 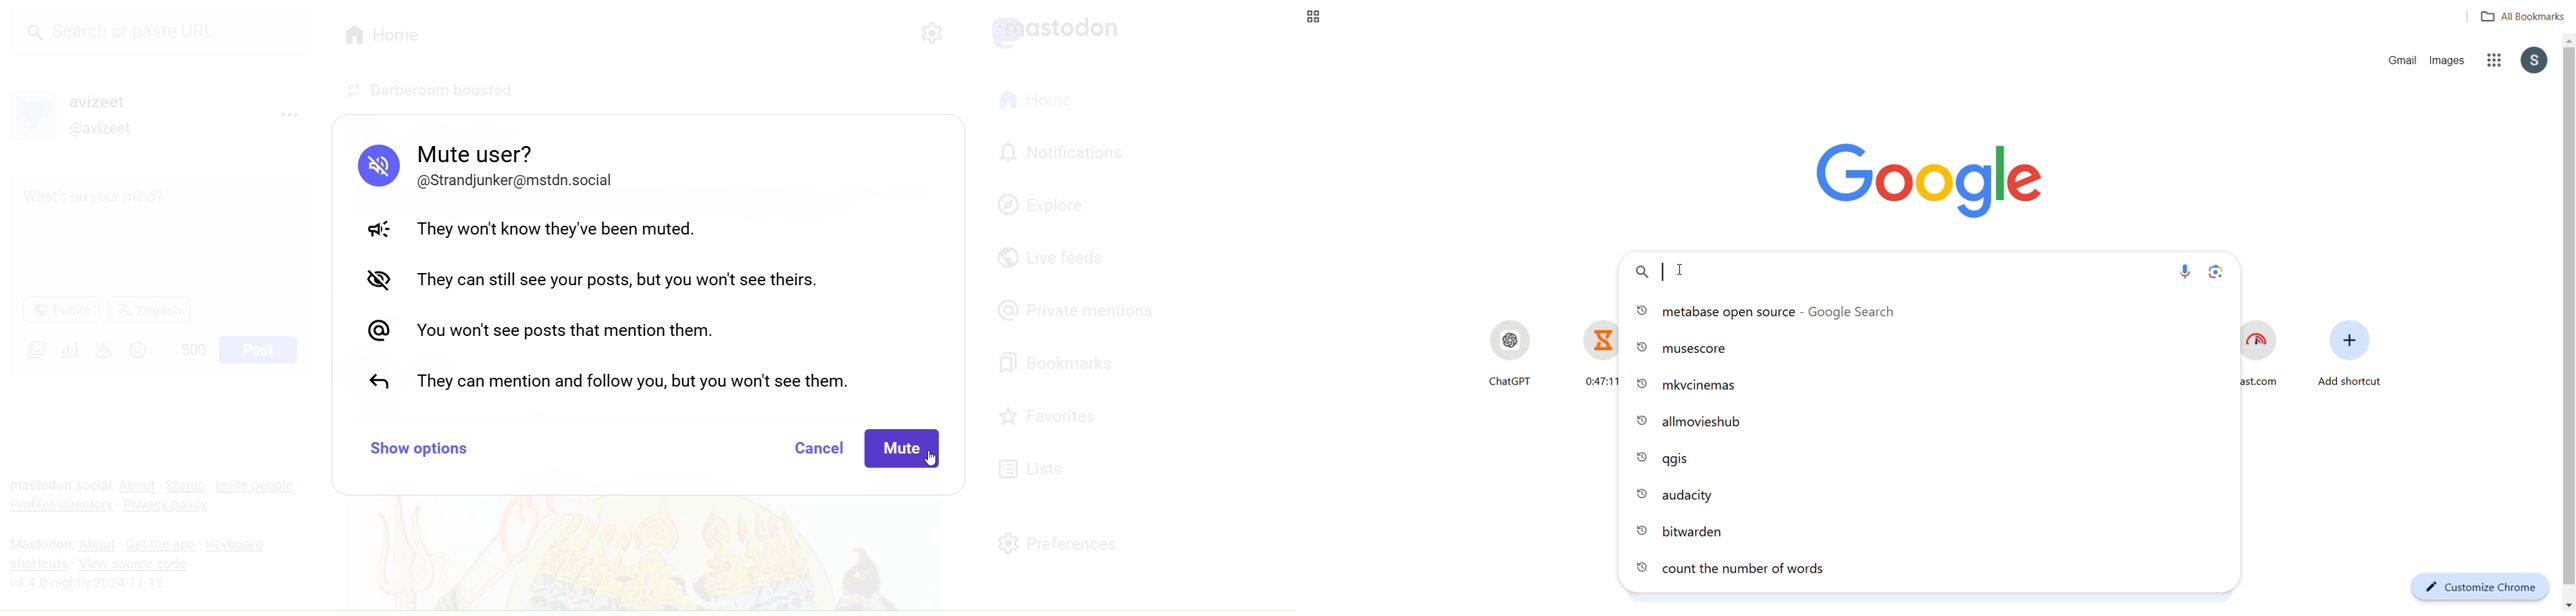 What do you see at coordinates (421, 445) in the screenshot?
I see `Show Option` at bounding box center [421, 445].